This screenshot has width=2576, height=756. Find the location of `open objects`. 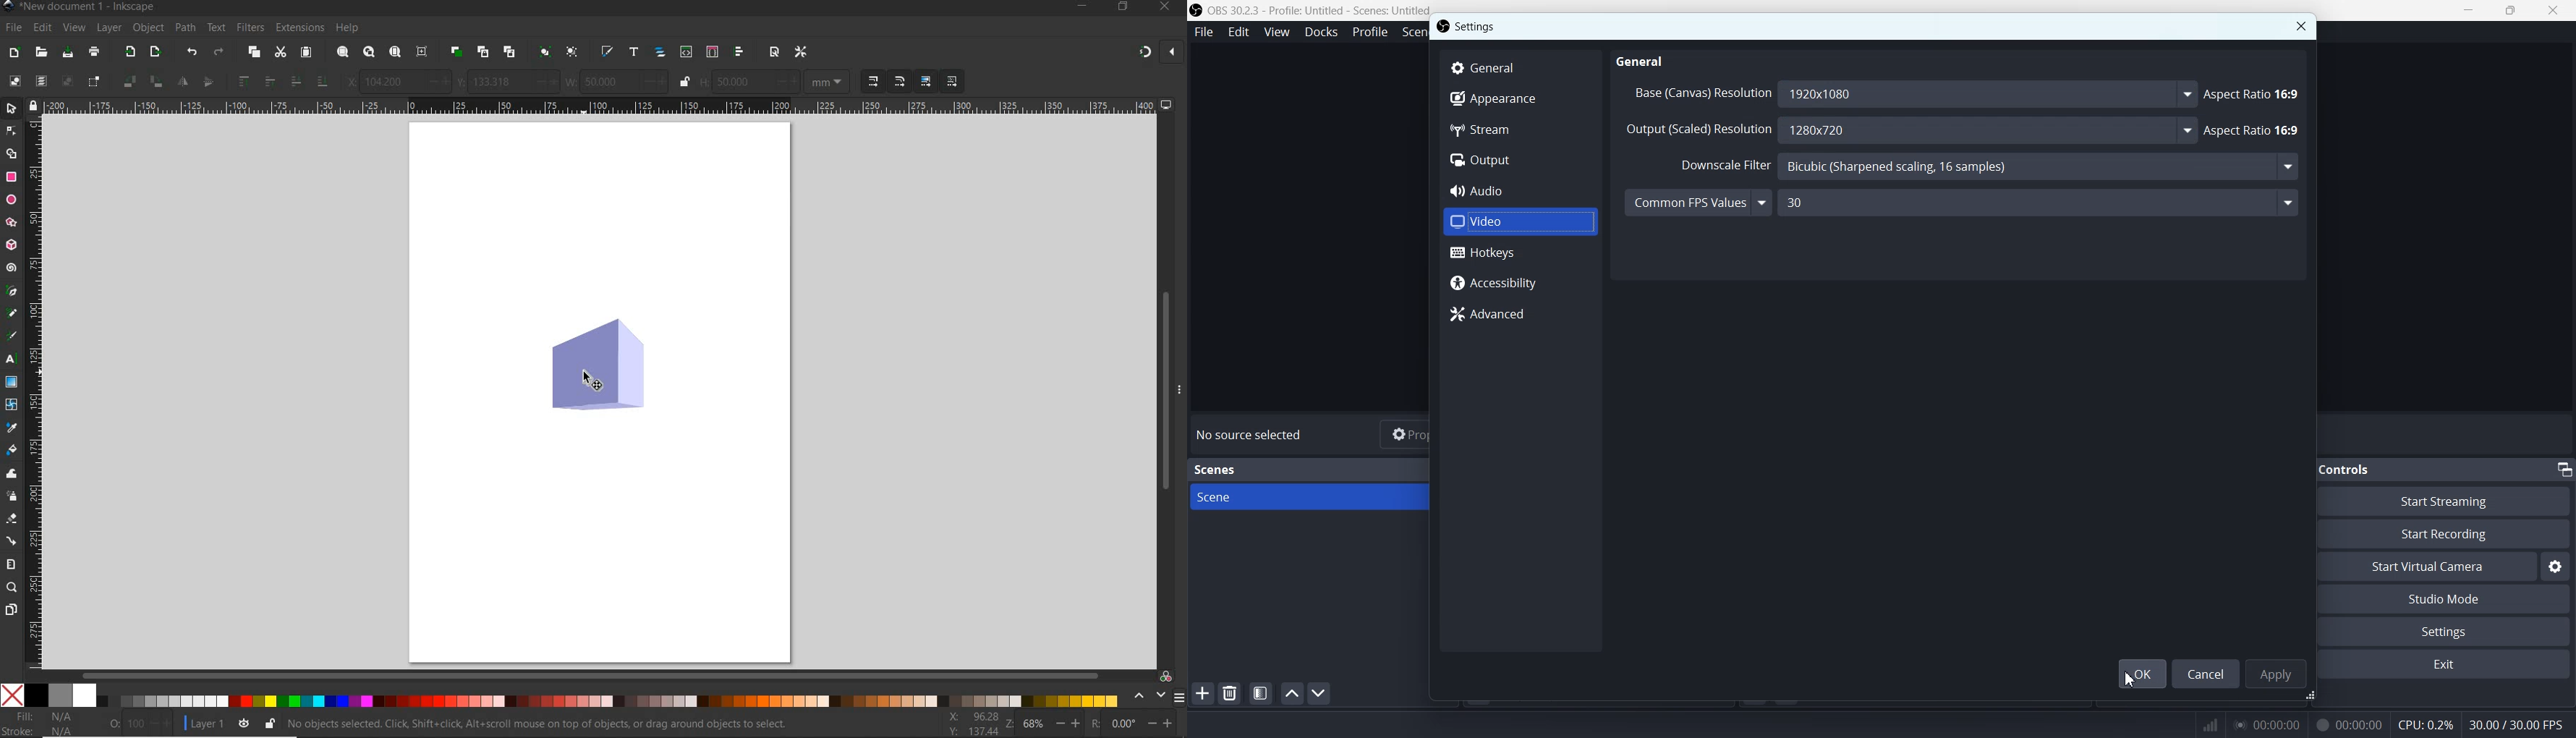

open objects is located at coordinates (661, 51).